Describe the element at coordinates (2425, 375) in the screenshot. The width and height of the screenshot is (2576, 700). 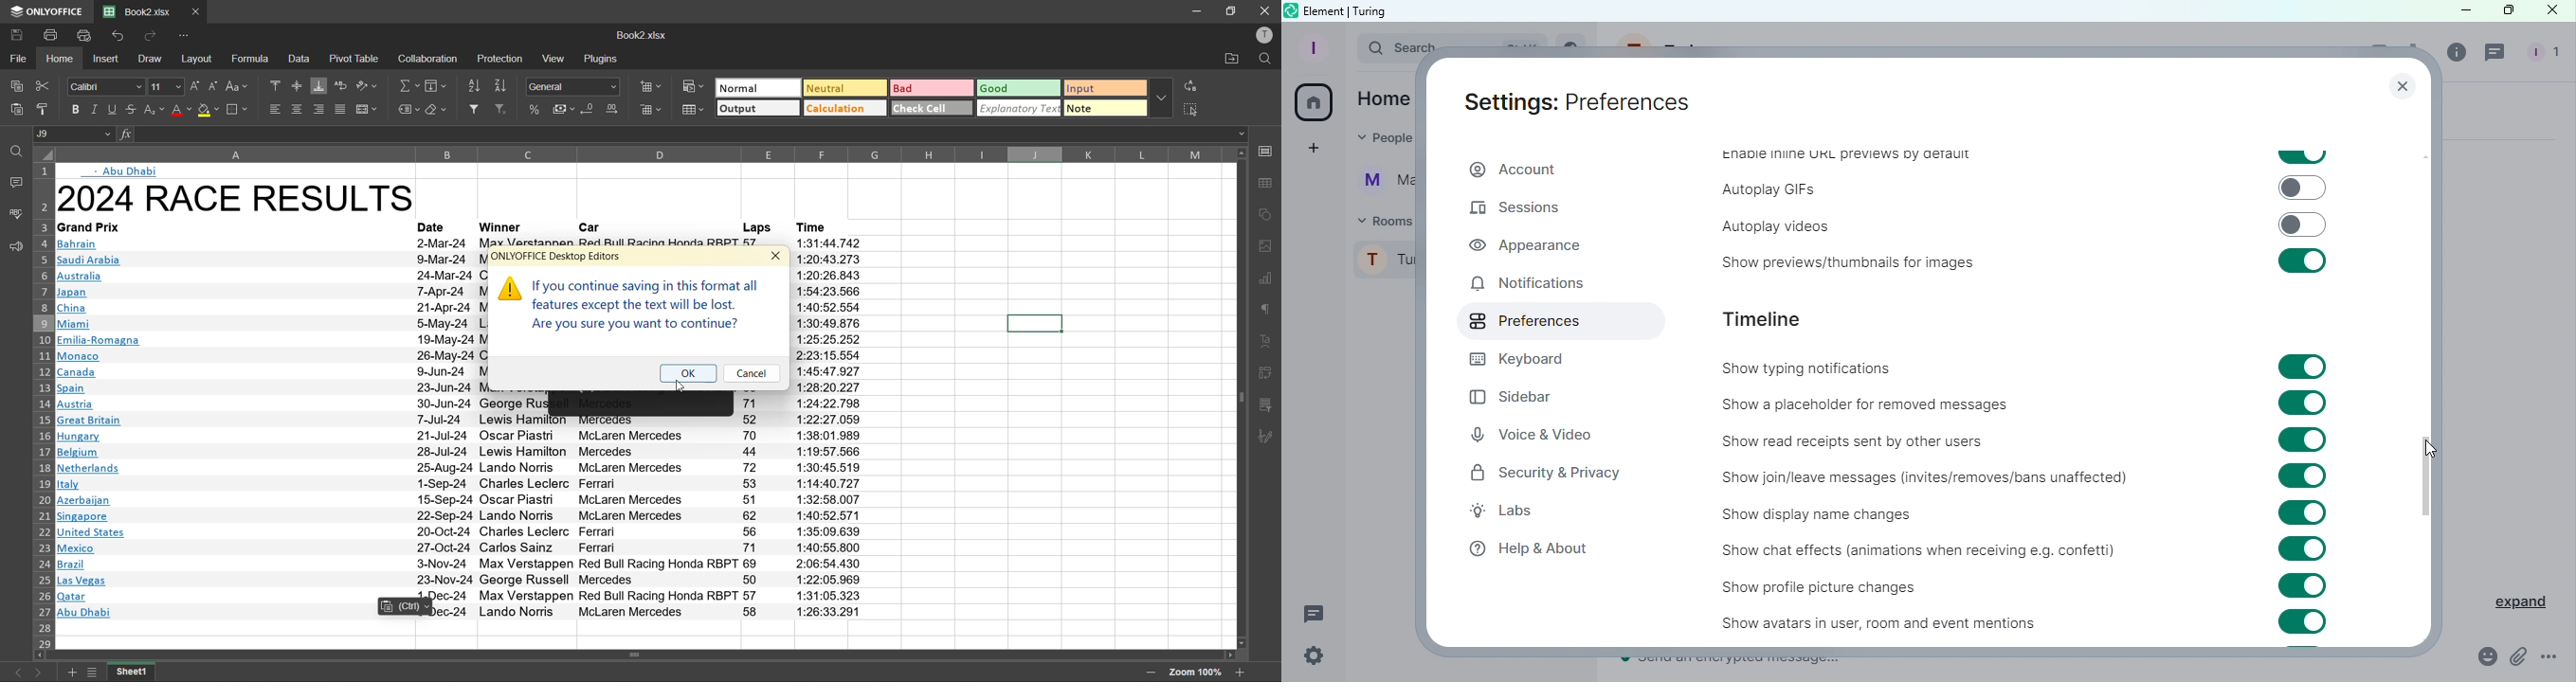
I see `Scroll bar` at that location.